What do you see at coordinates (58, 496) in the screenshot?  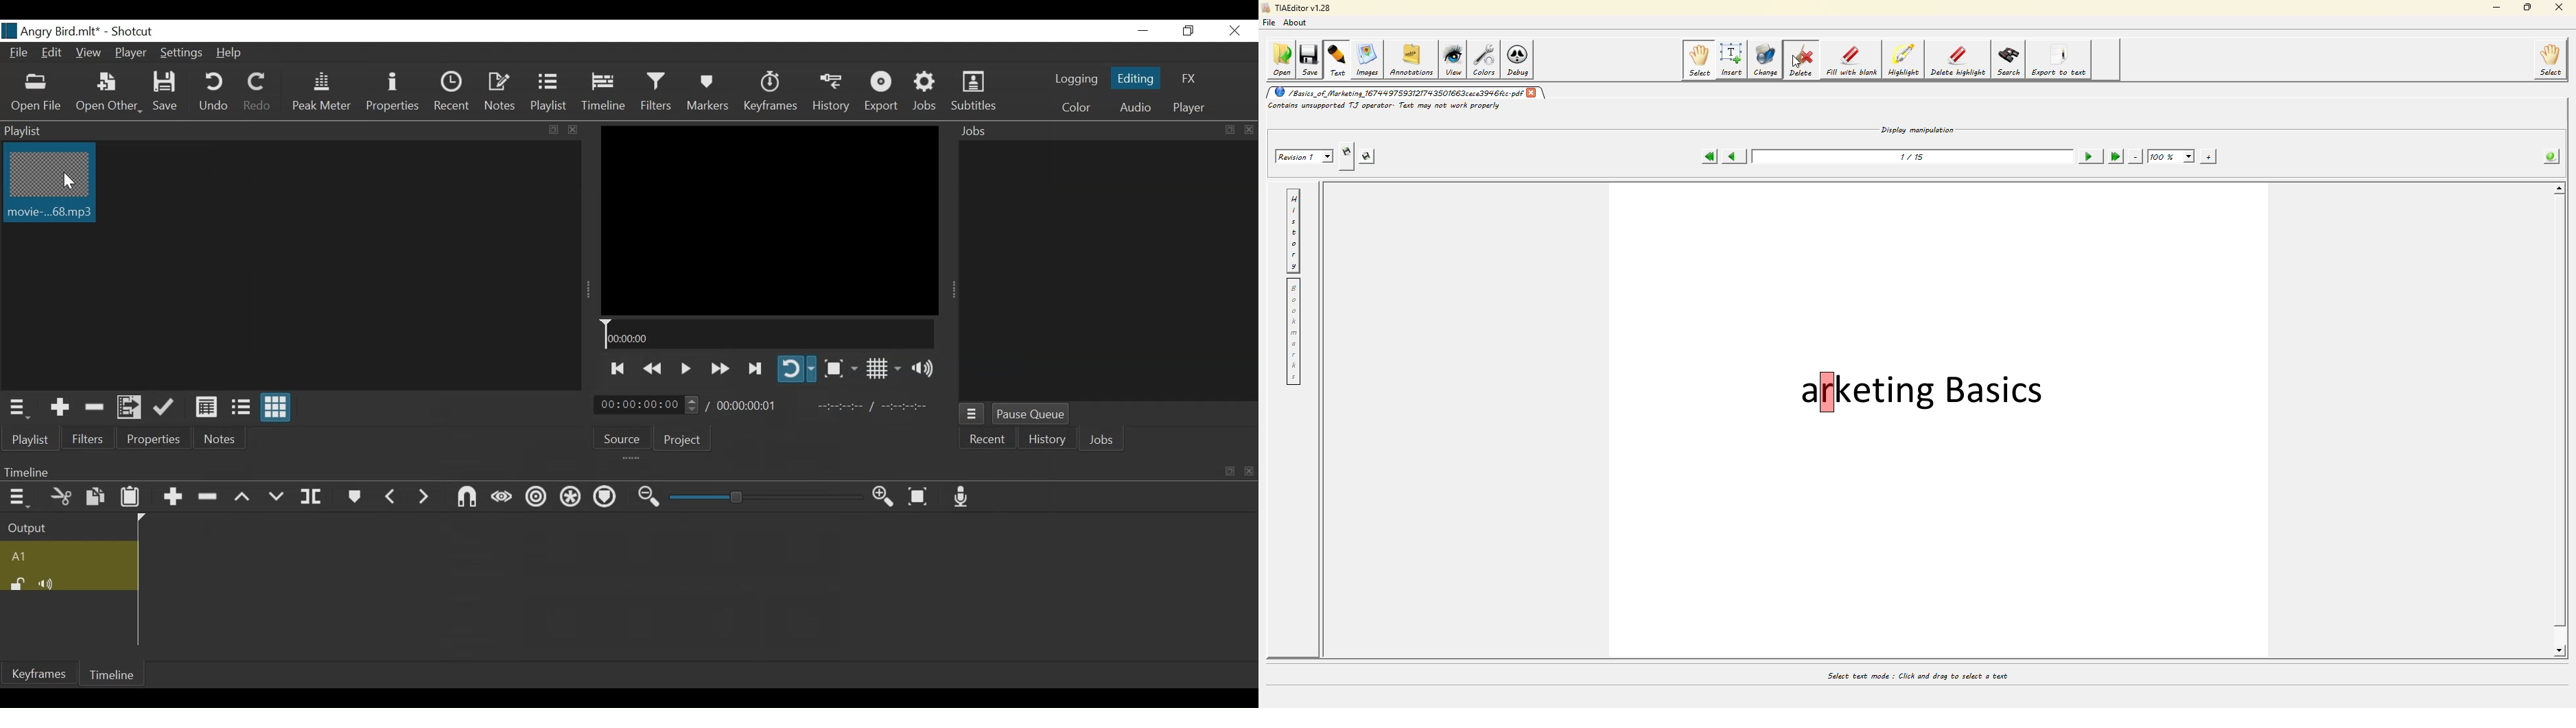 I see `Cut` at bounding box center [58, 496].